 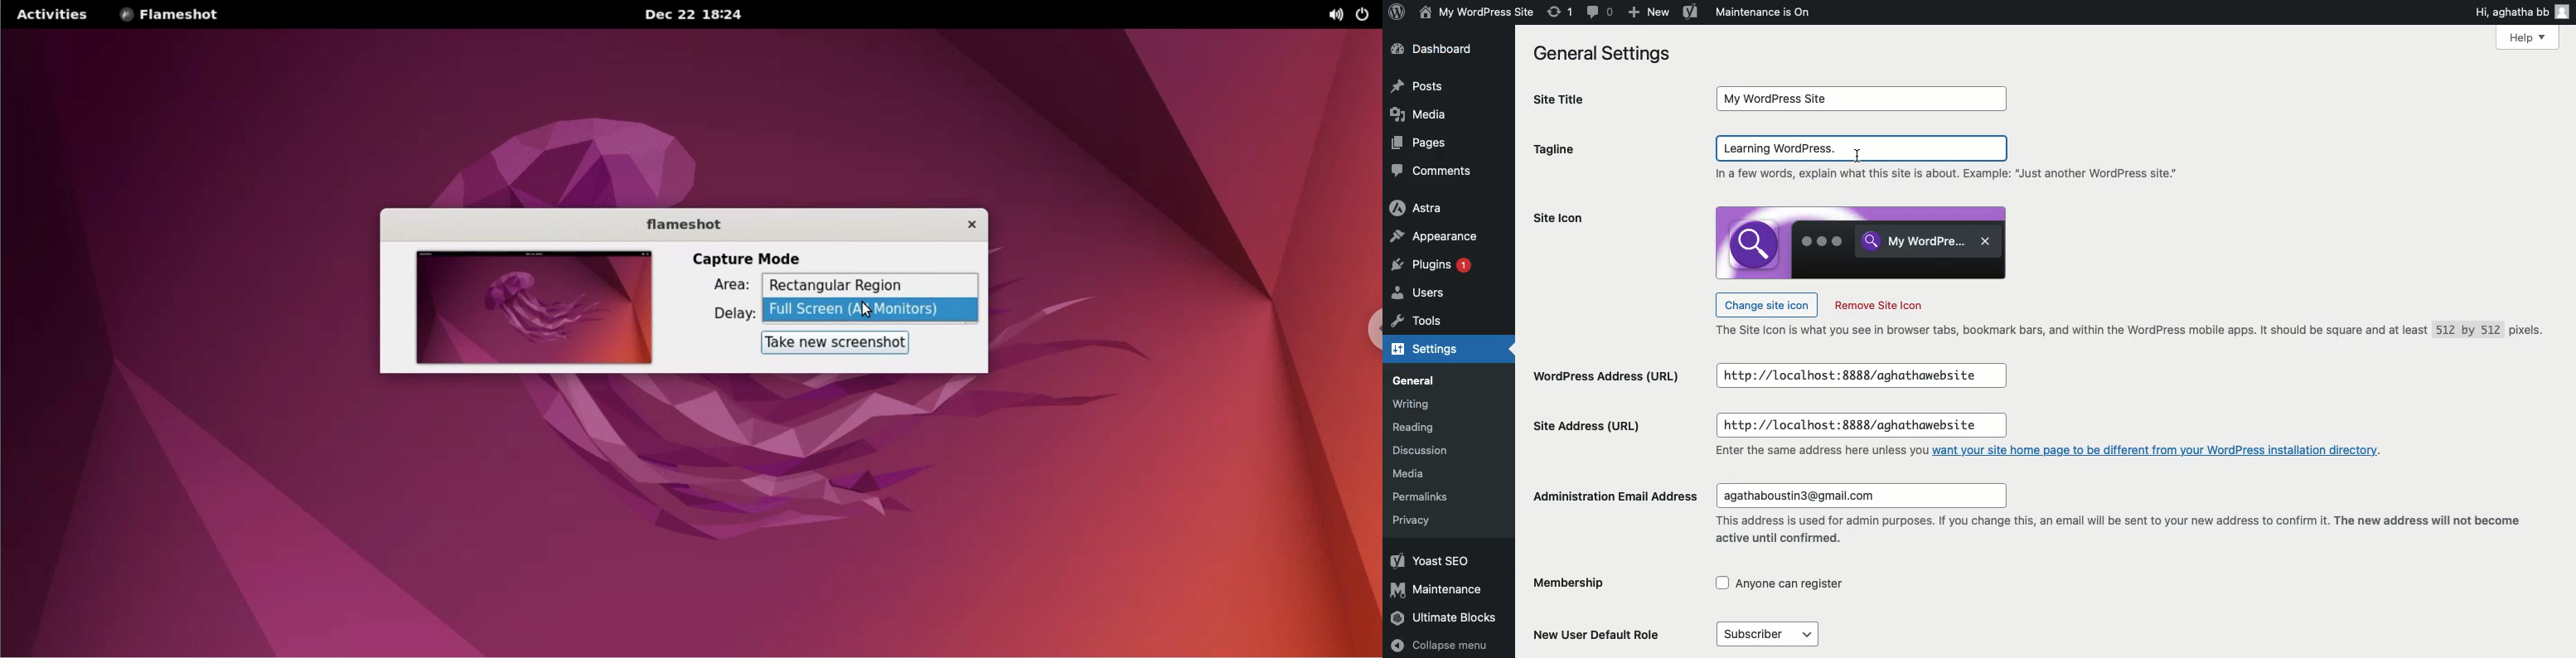 I want to click on Change, so click(x=1766, y=303).